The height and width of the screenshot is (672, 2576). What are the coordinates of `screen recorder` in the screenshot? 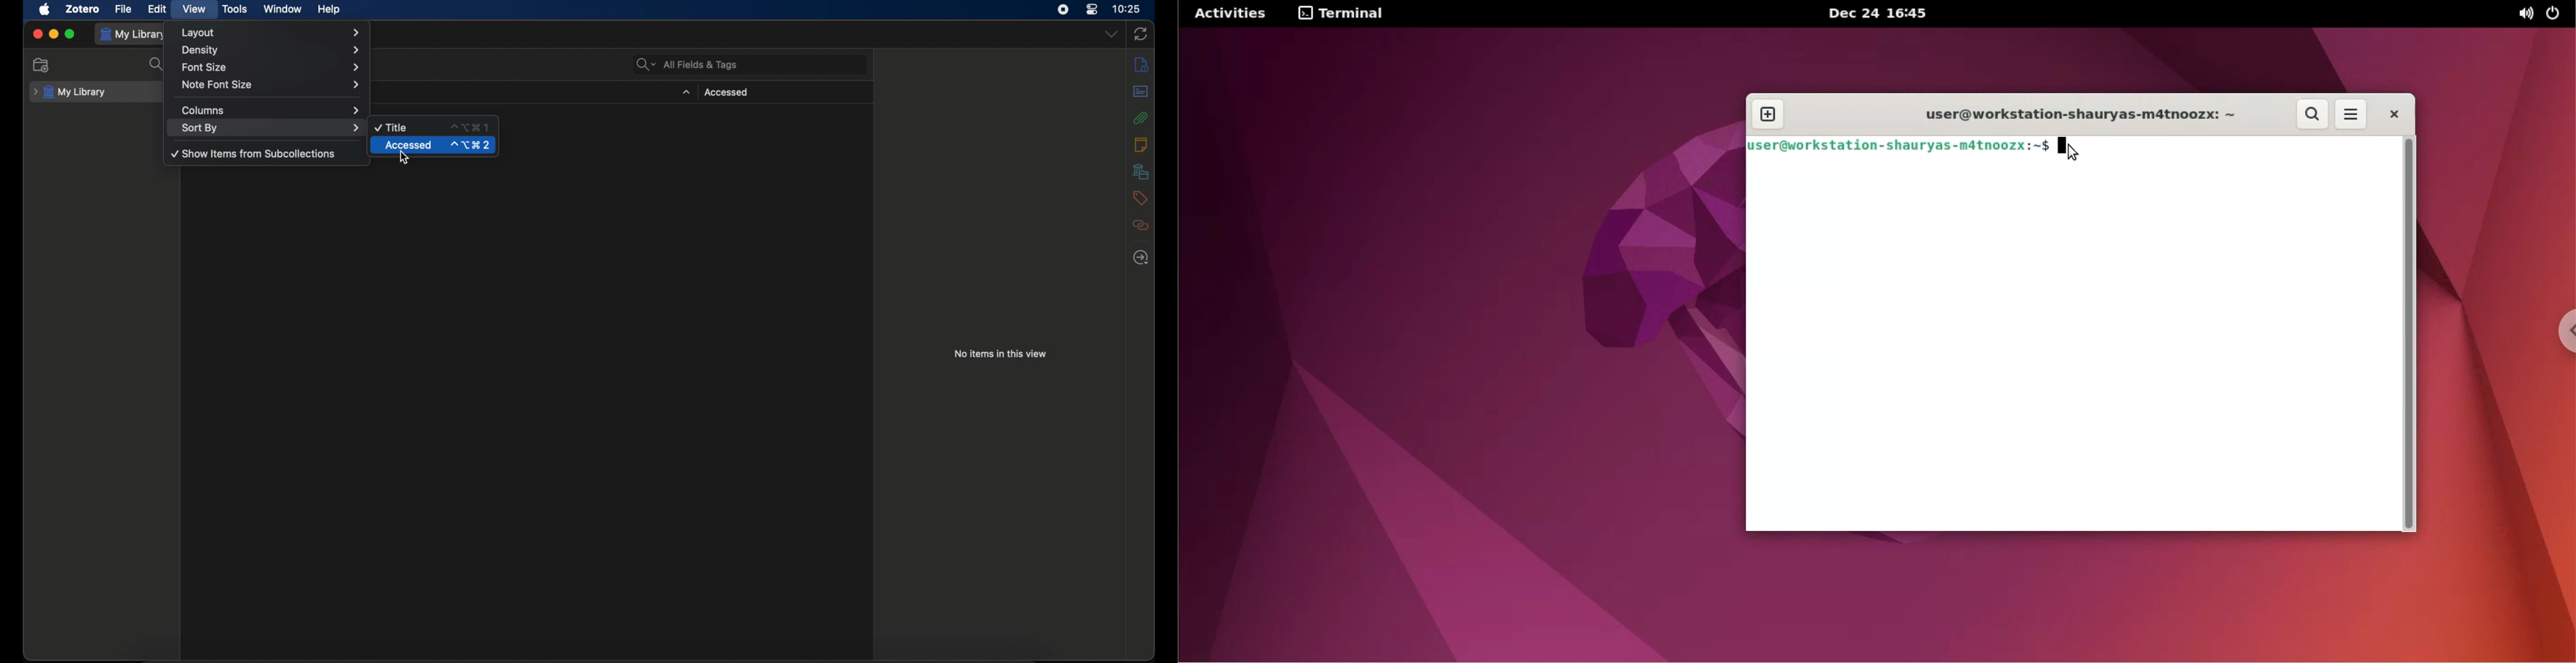 It's located at (1063, 9).